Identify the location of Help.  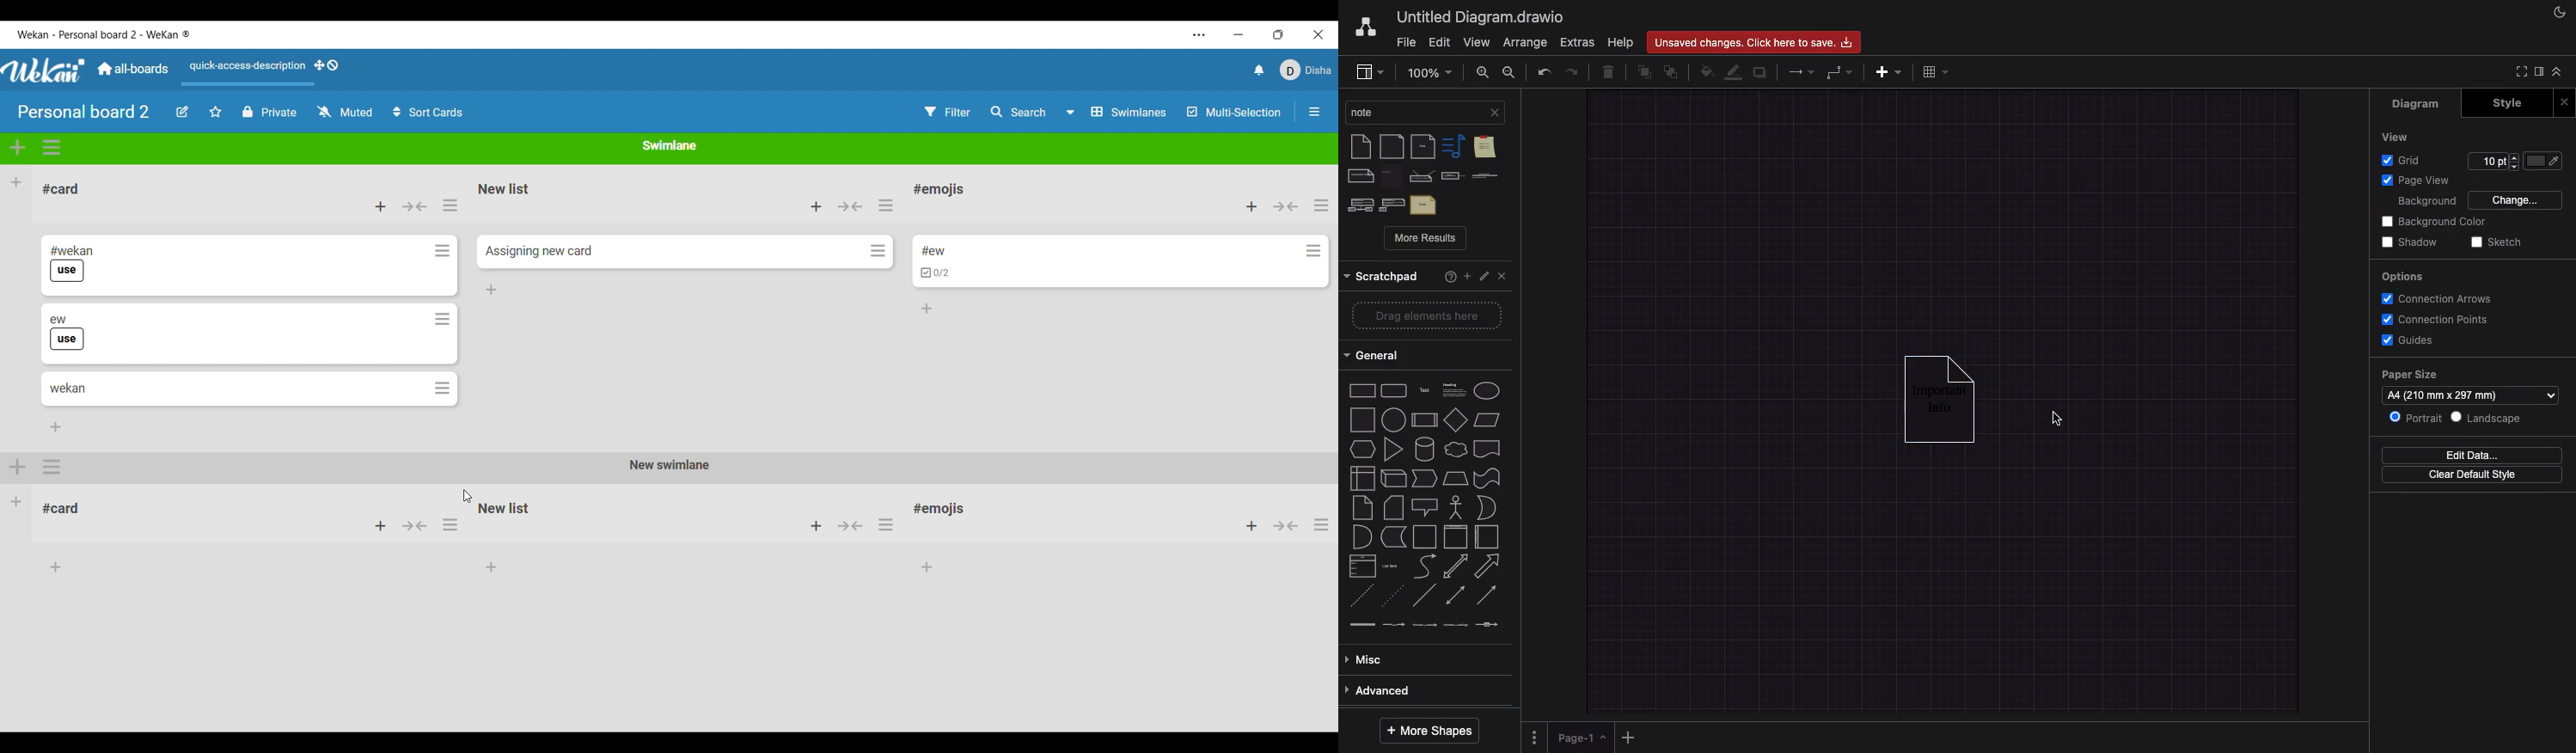
(1622, 41).